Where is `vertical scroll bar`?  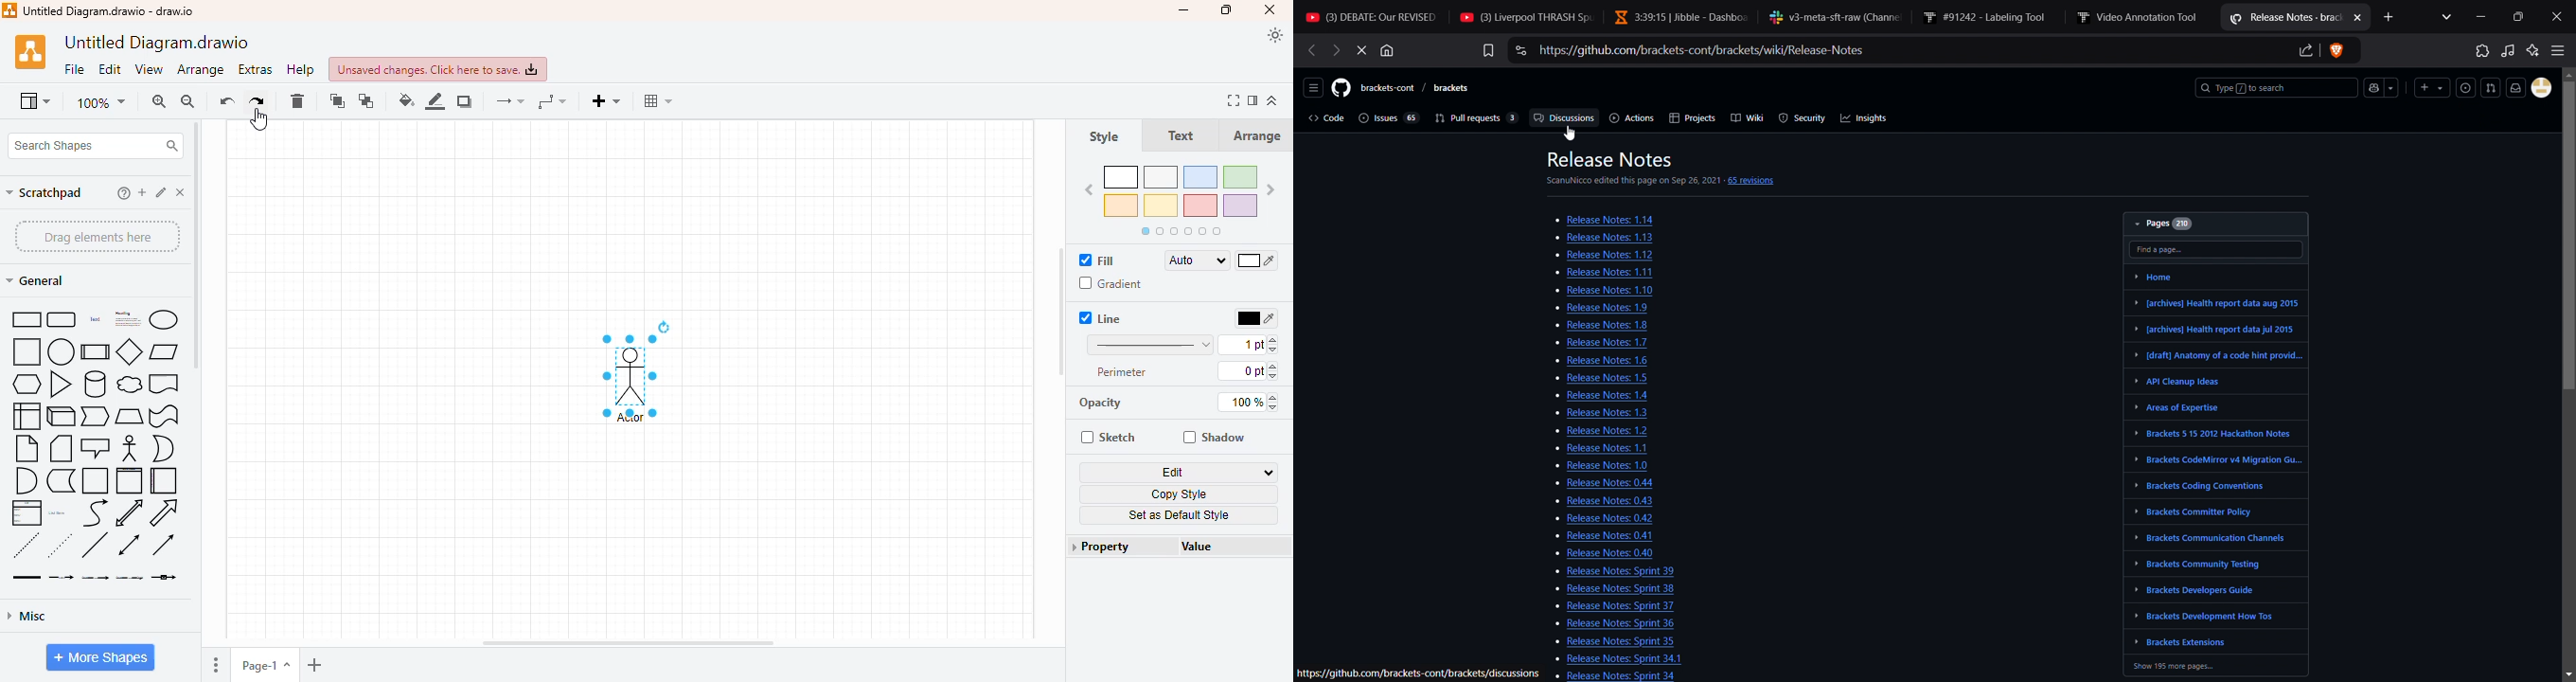 vertical scroll bar is located at coordinates (1061, 313).